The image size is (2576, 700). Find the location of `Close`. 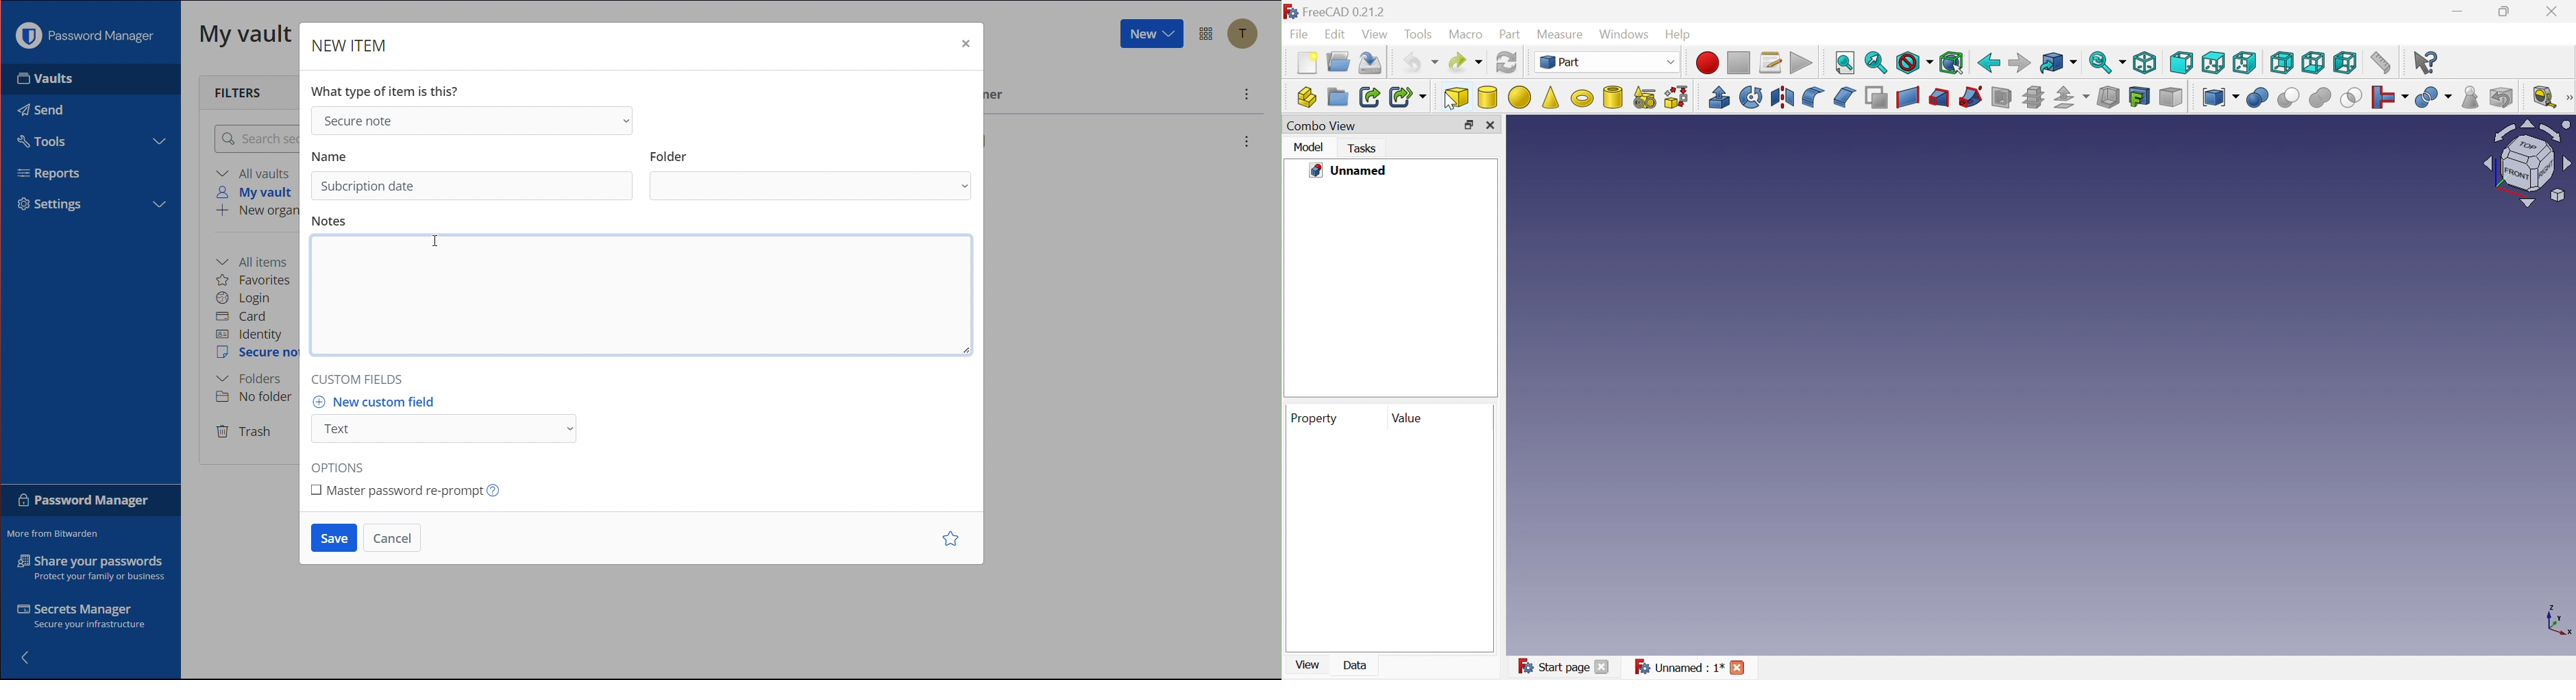

Close is located at coordinates (964, 47).